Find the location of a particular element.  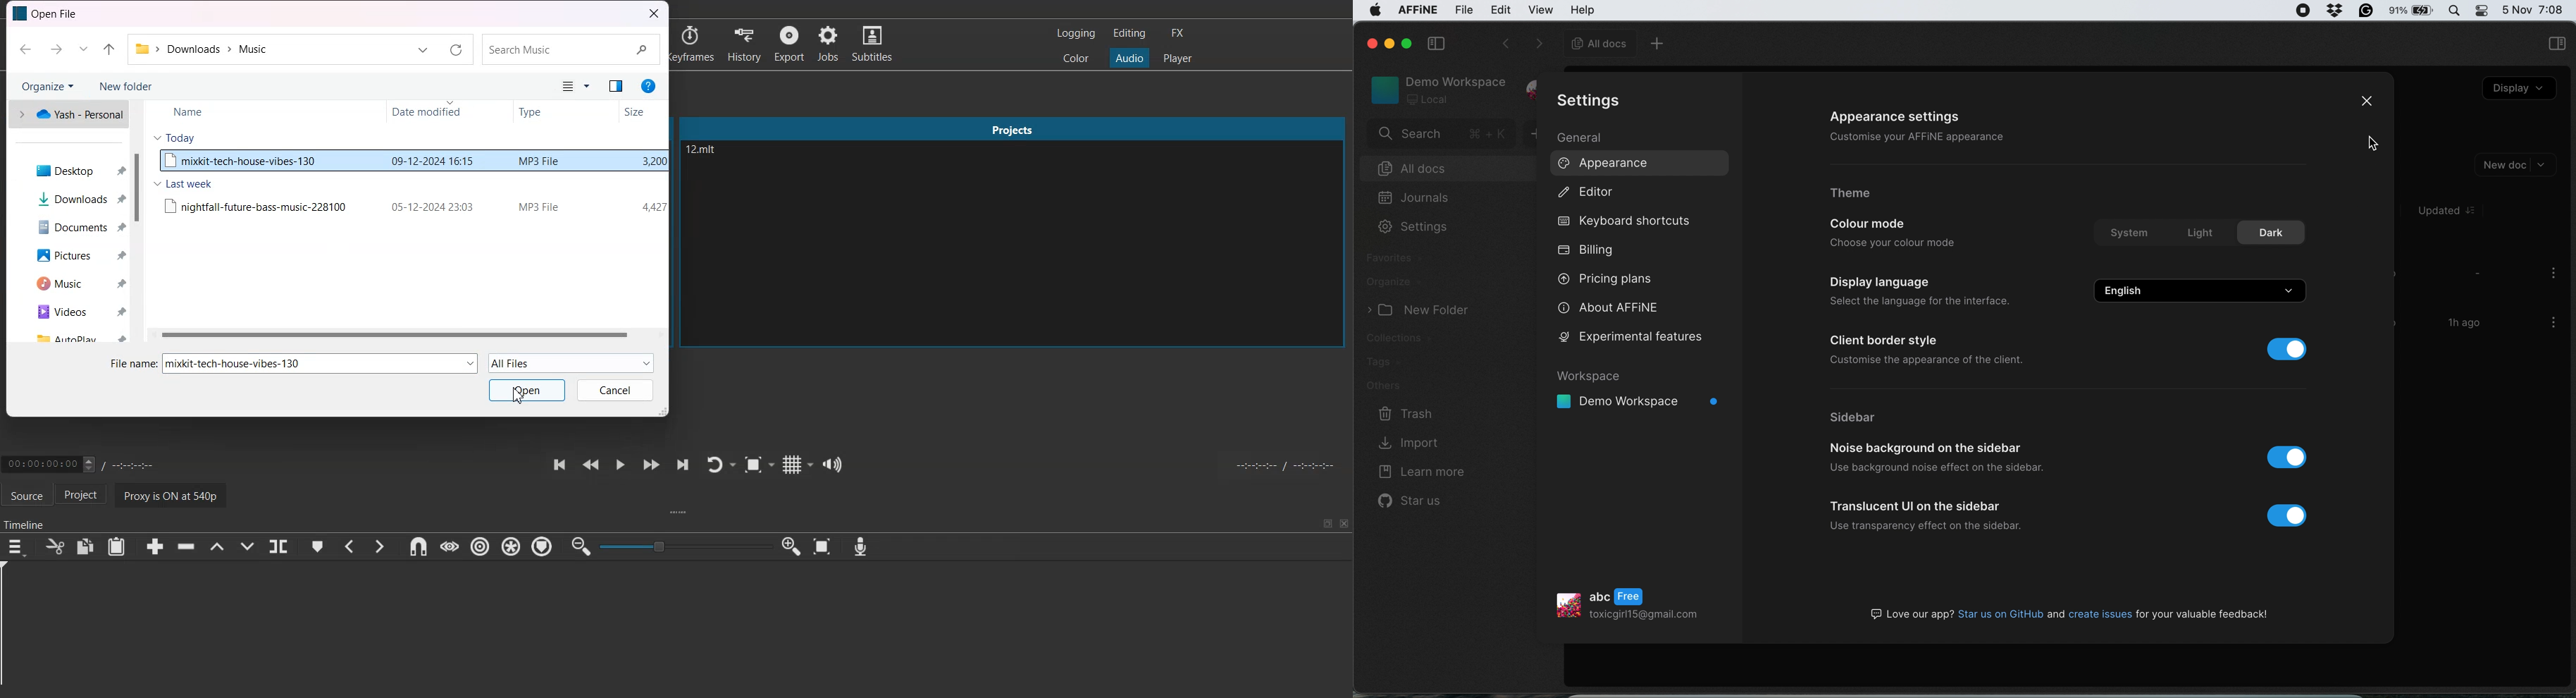

Toggle player looping is located at coordinates (720, 464).